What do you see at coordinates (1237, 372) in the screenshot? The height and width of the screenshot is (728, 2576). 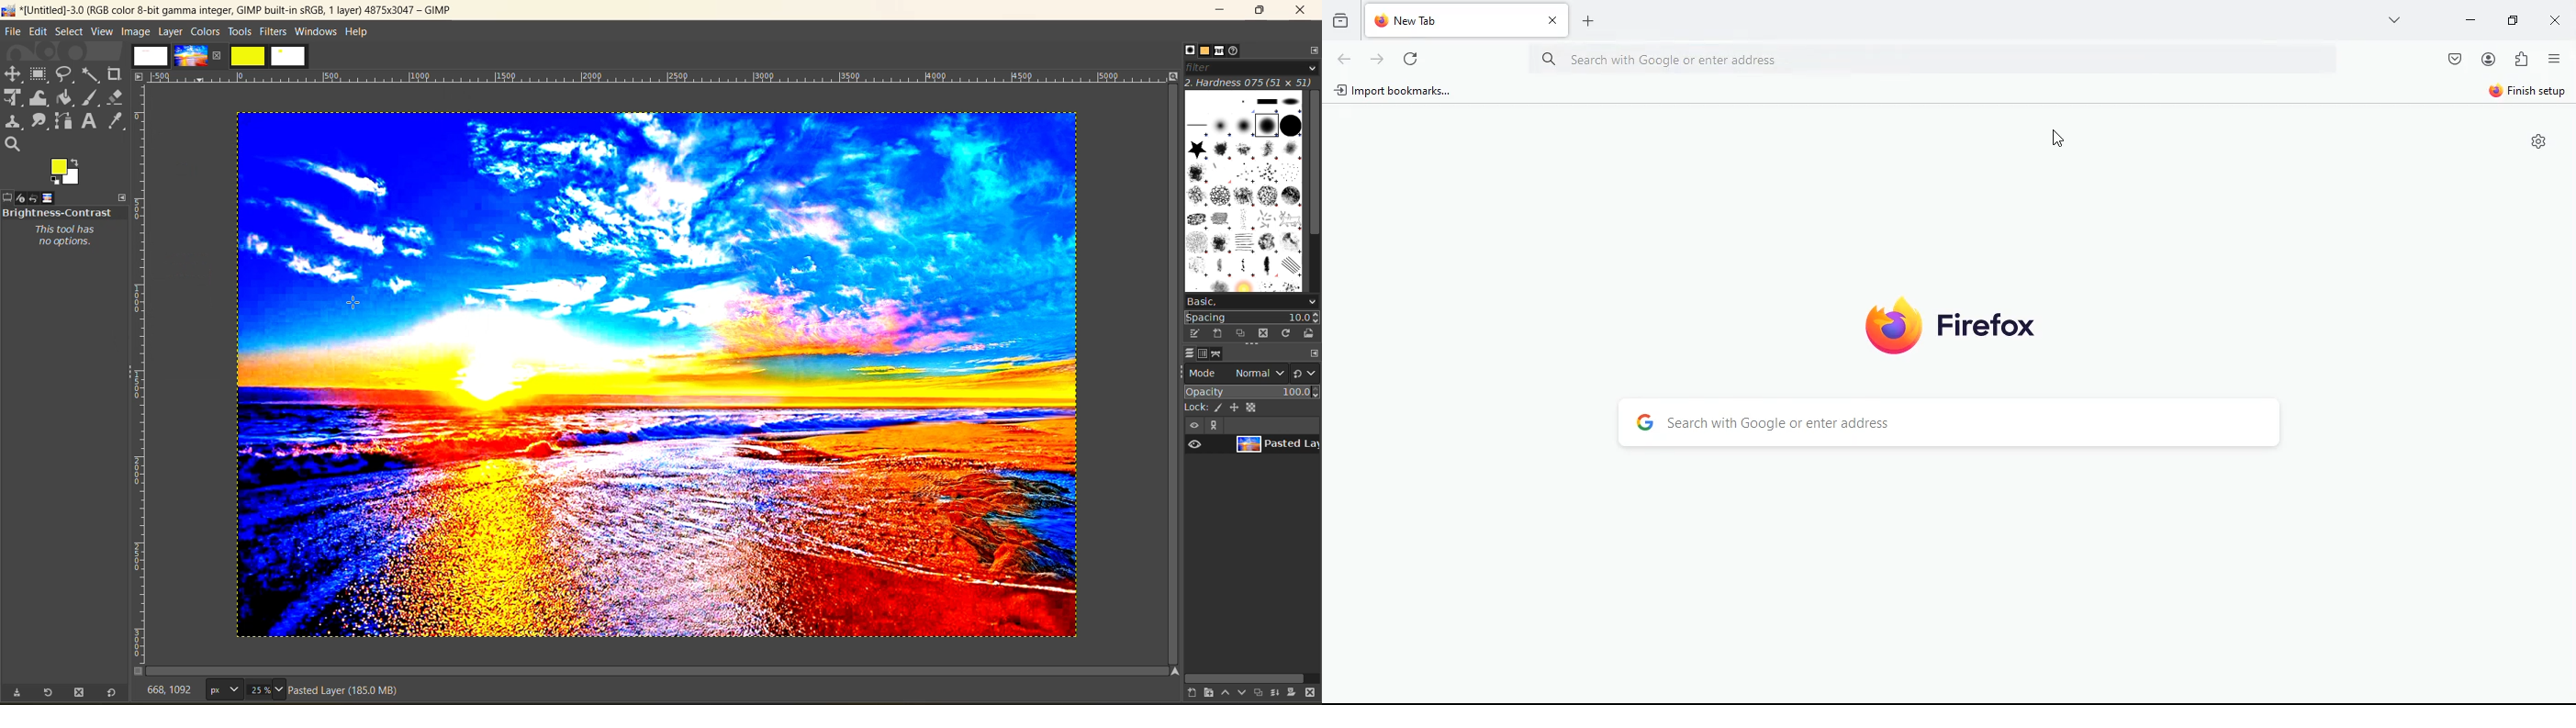 I see `mode` at bounding box center [1237, 372].